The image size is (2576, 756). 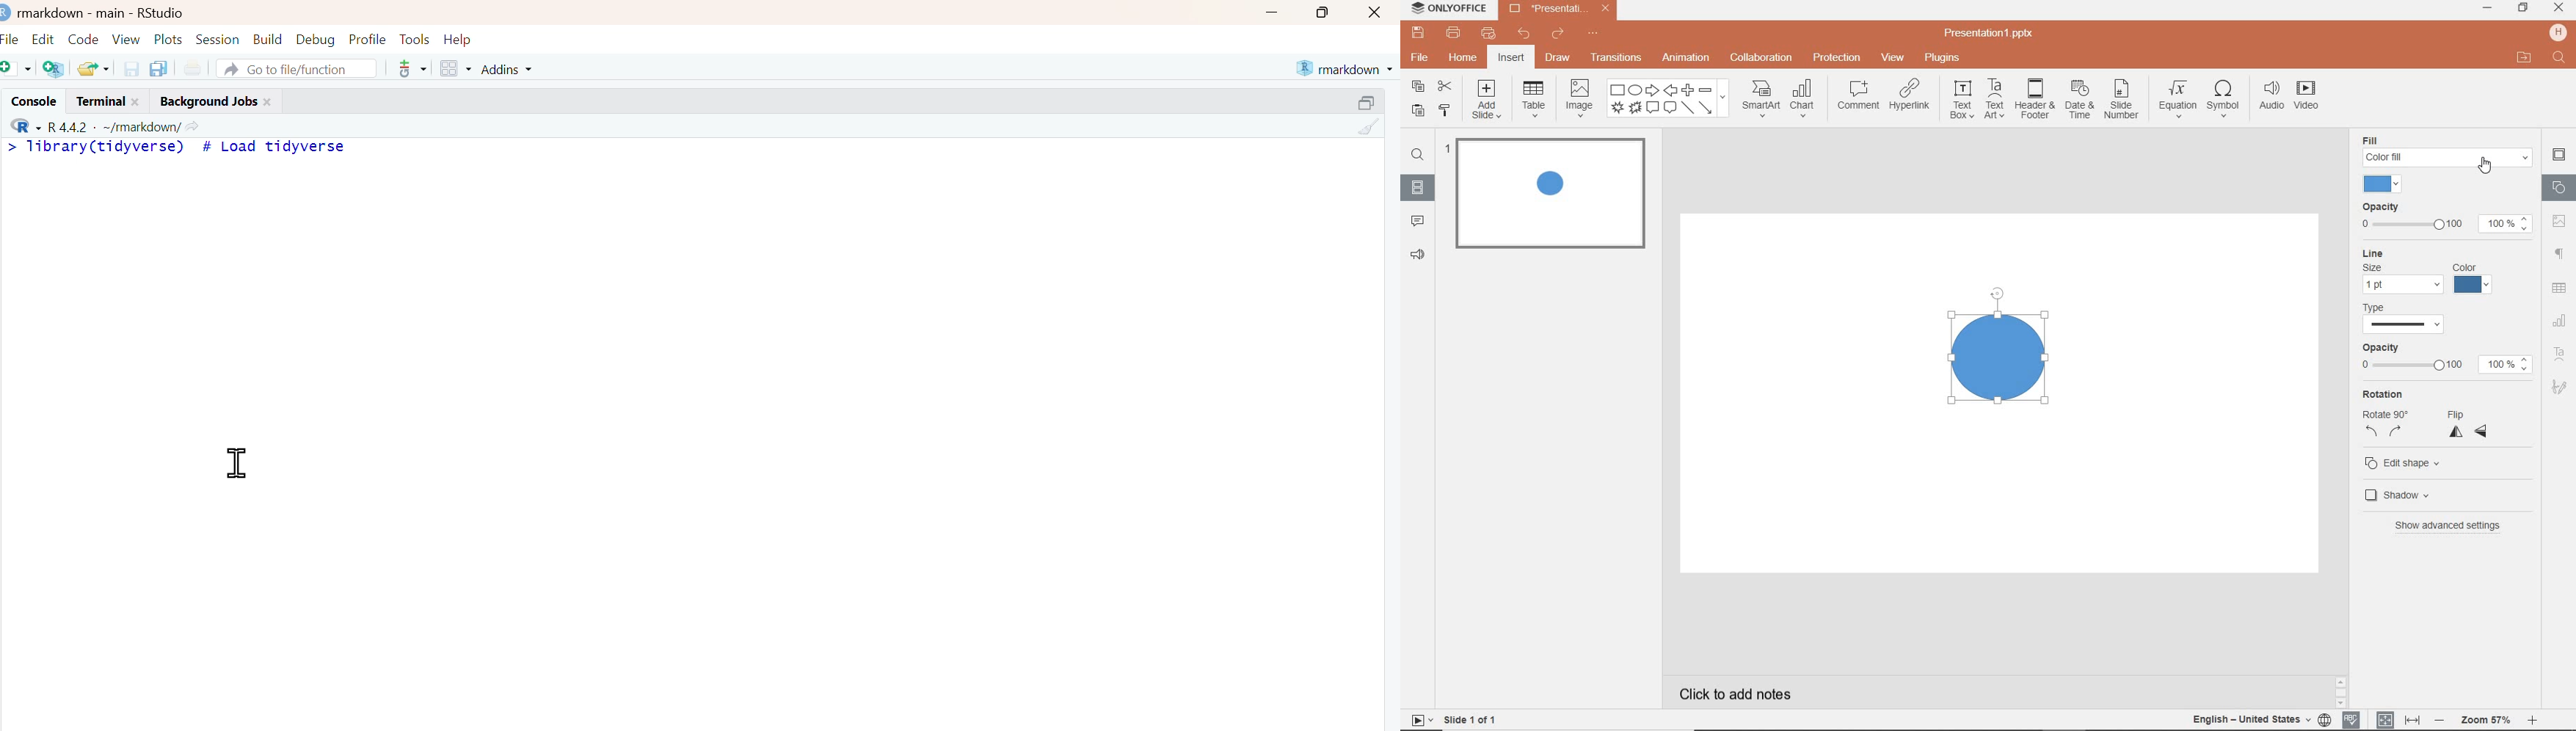 I want to click on hyperlink, so click(x=1911, y=98).